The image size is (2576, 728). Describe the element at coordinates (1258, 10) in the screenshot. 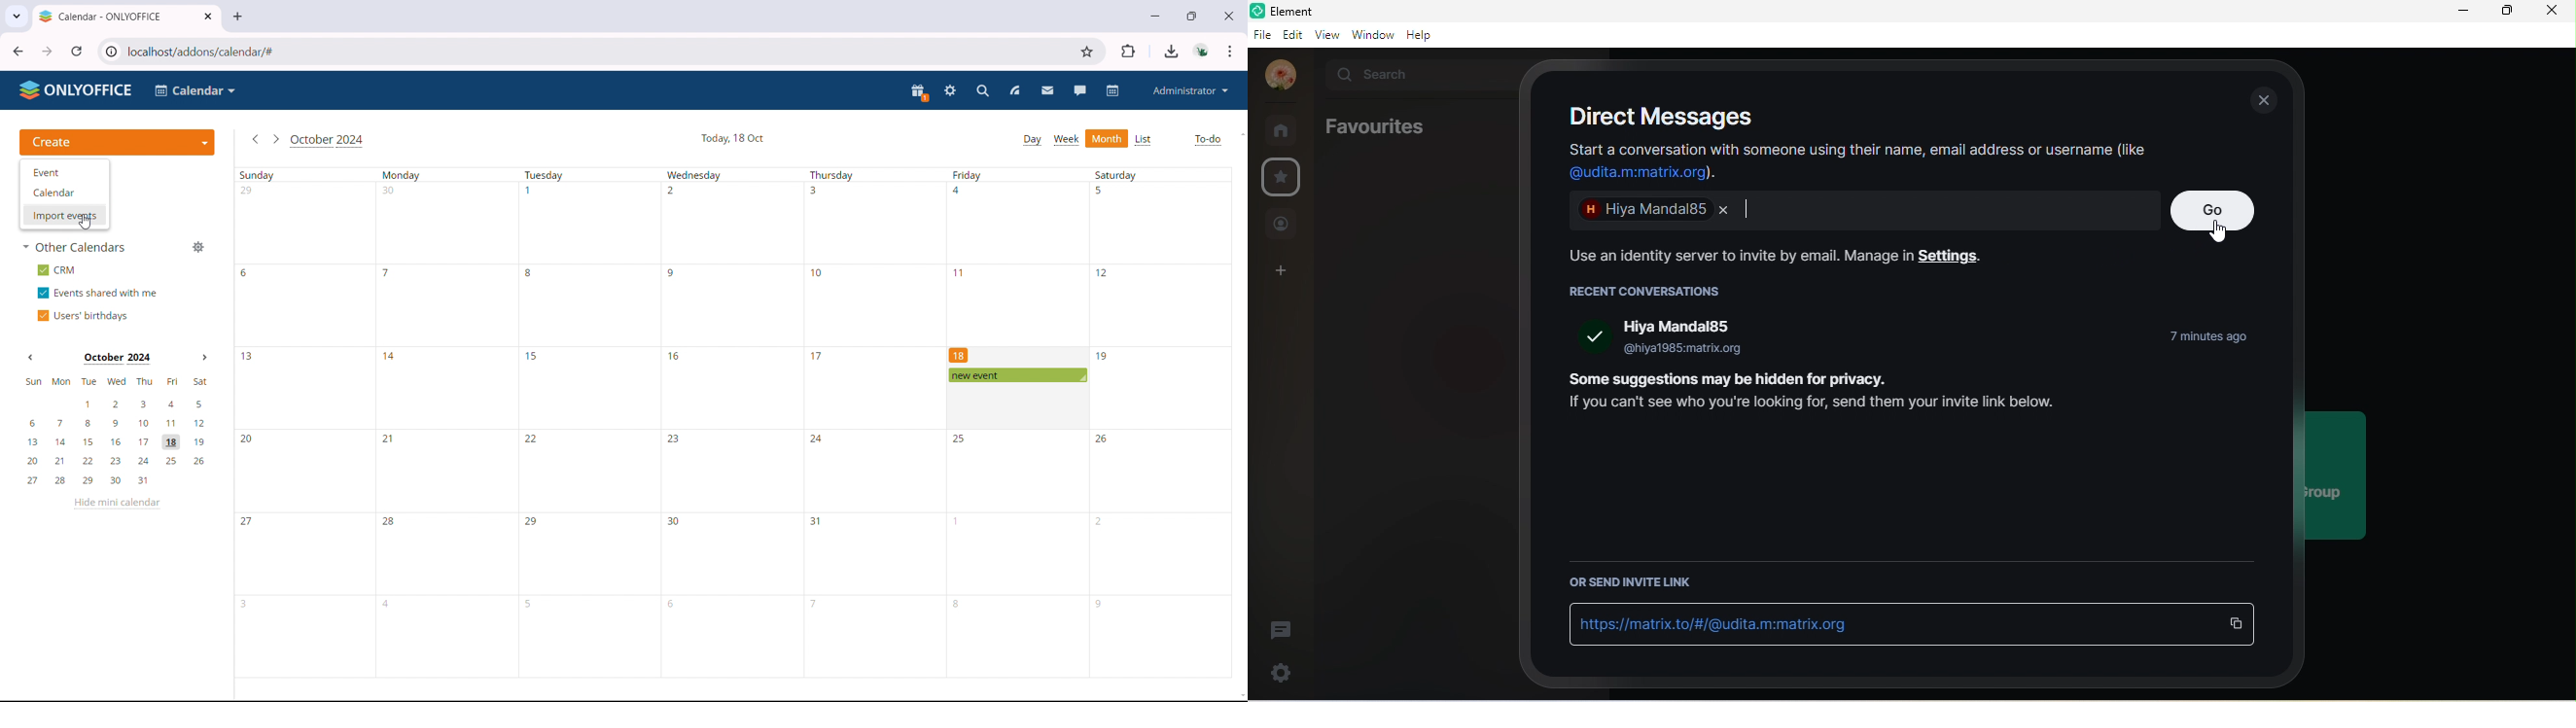

I see `Logo` at that location.